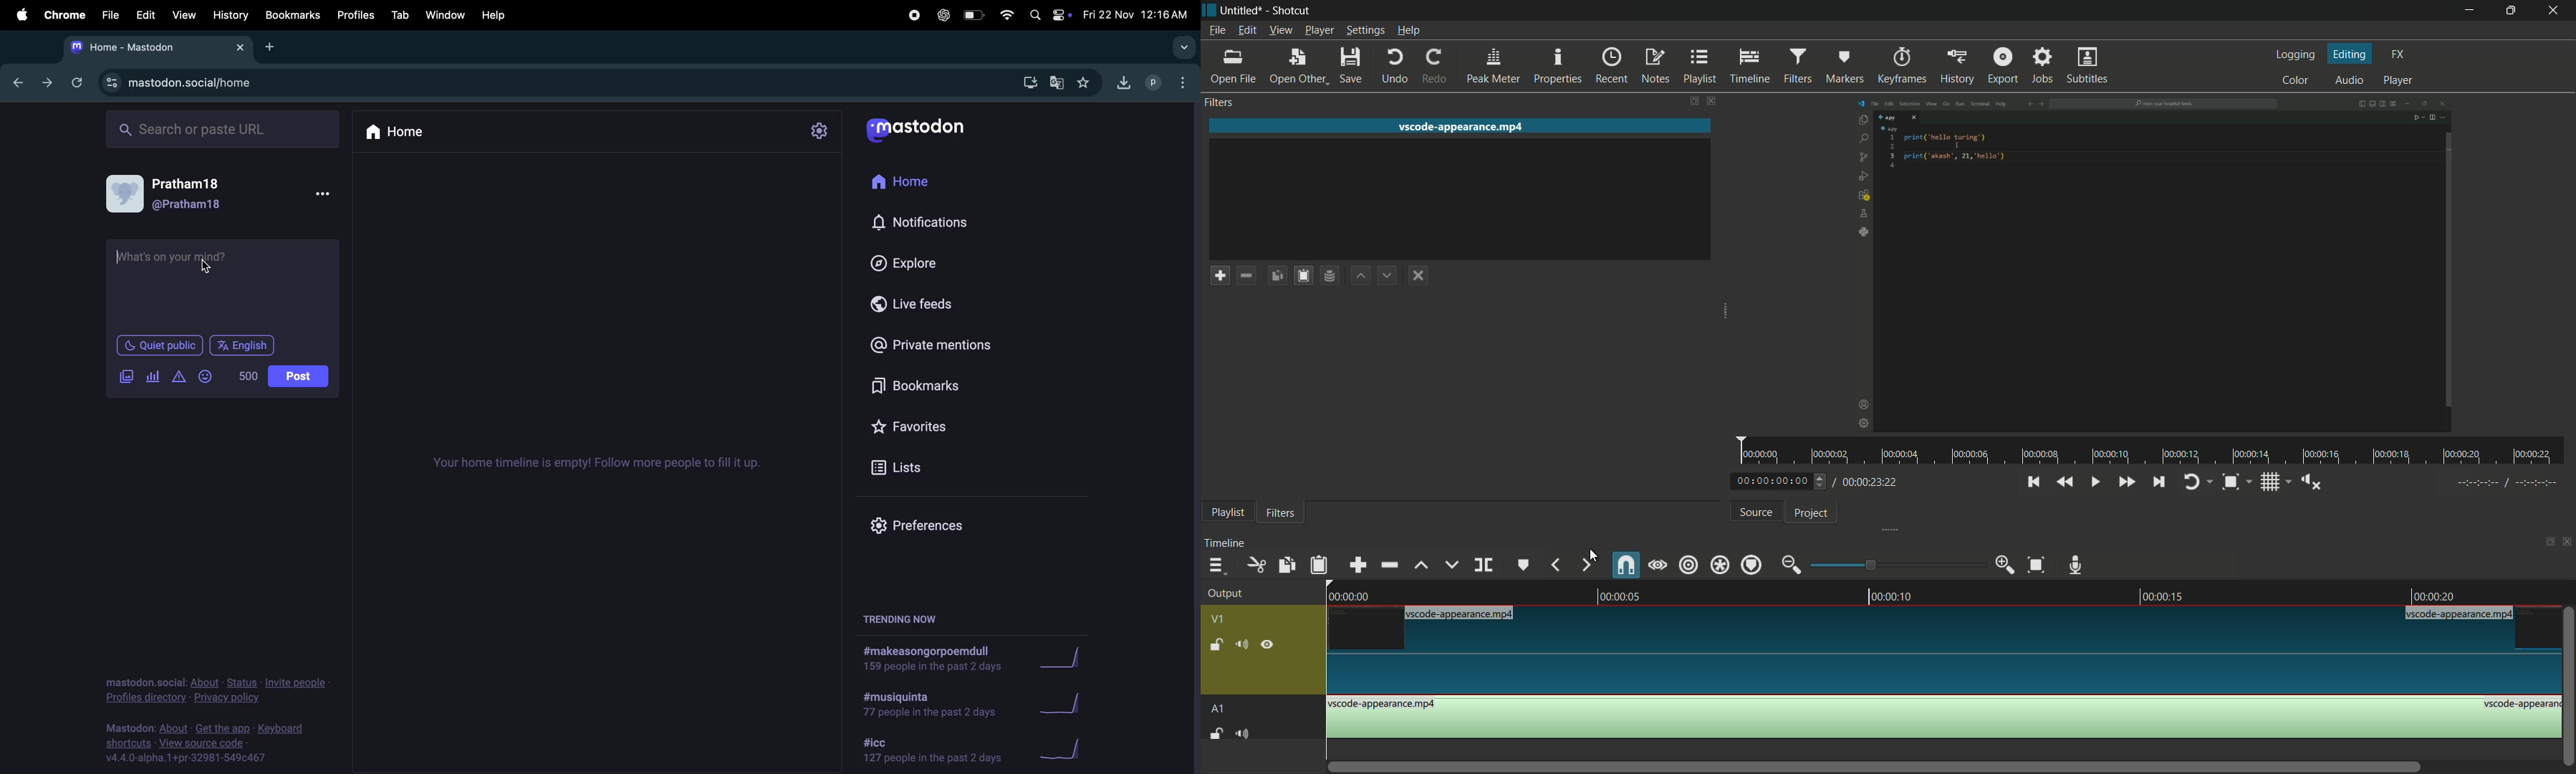  What do you see at coordinates (175, 376) in the screenshot?
I see `add content` at bounding box center [175, 376].